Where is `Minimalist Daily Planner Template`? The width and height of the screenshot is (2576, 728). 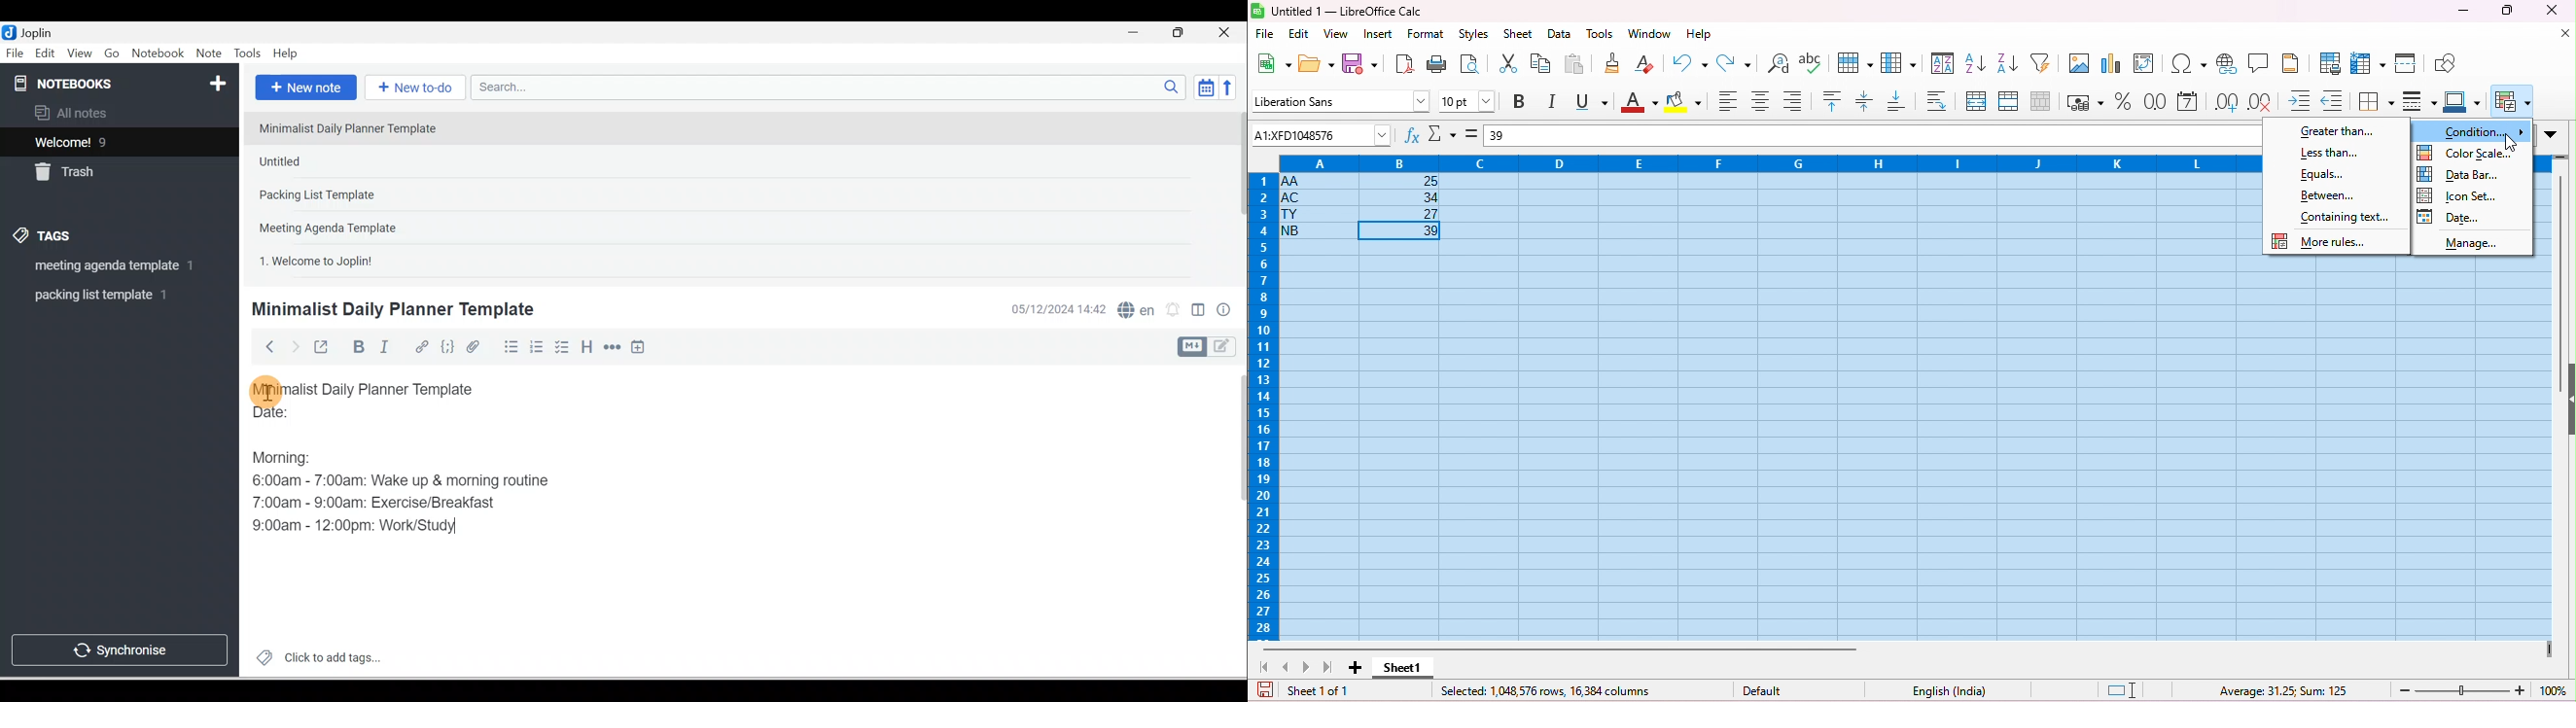
Minimalist Daily Planner Template is located at coordinates (391, 309).